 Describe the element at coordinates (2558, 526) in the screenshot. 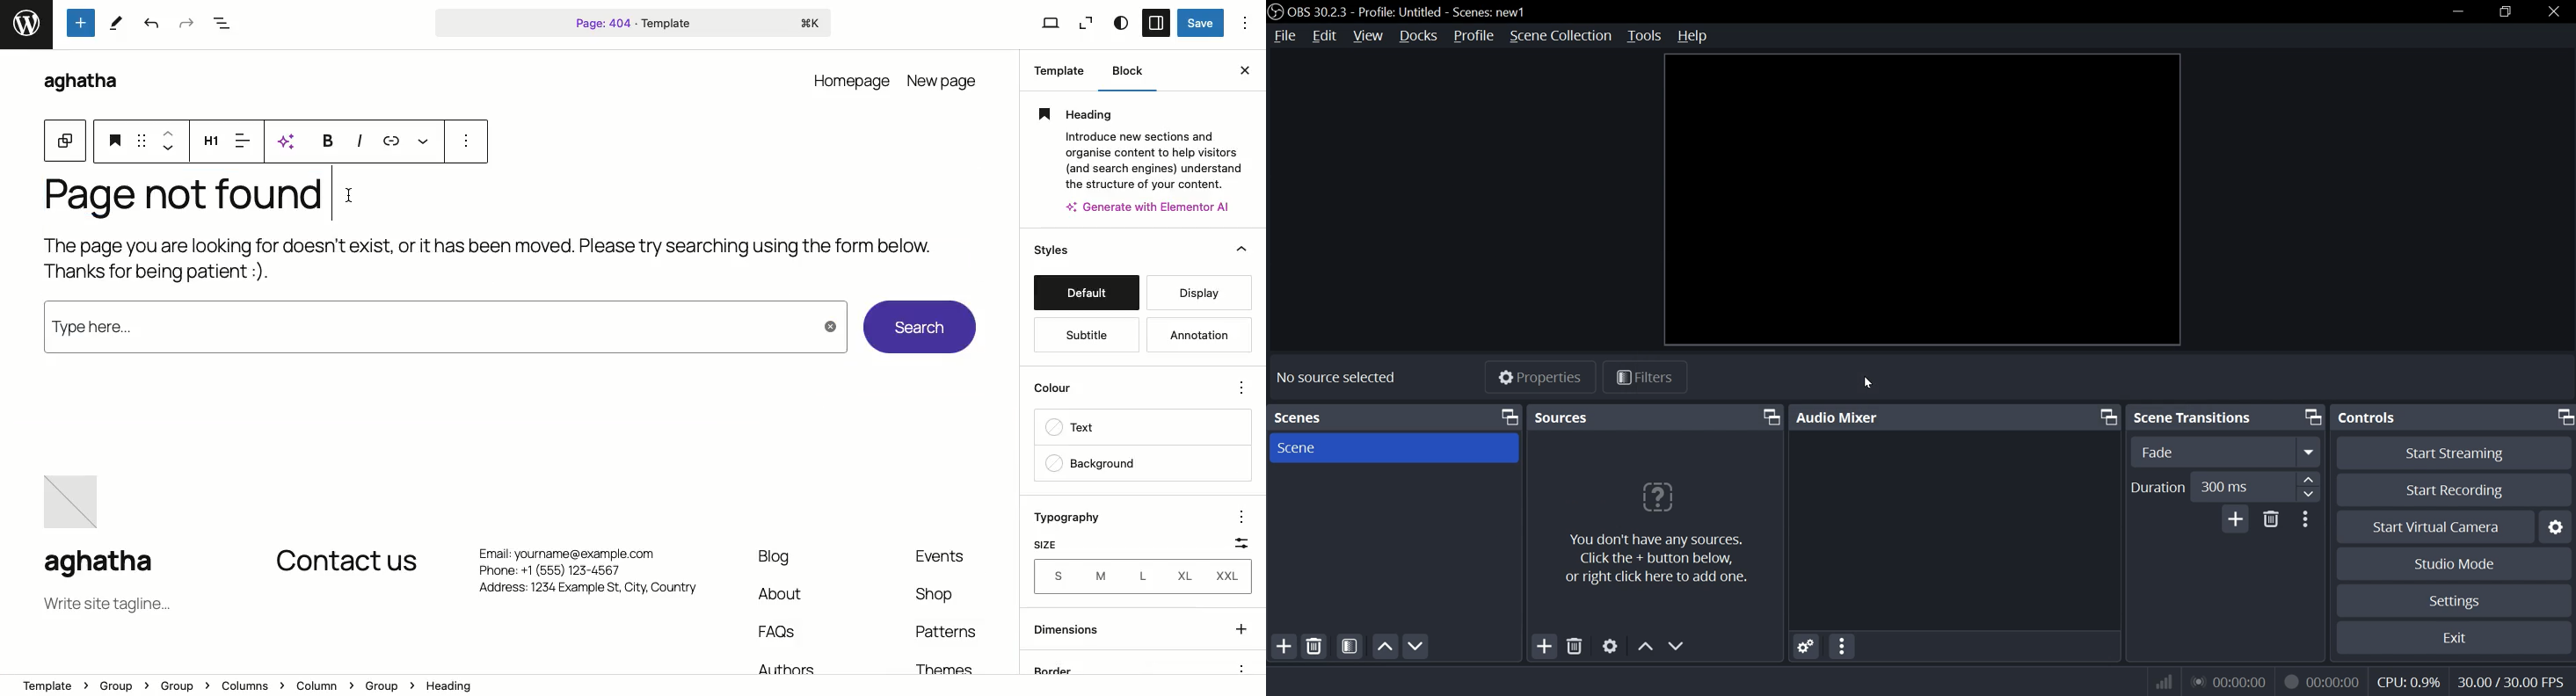

I see `settings` at that location.